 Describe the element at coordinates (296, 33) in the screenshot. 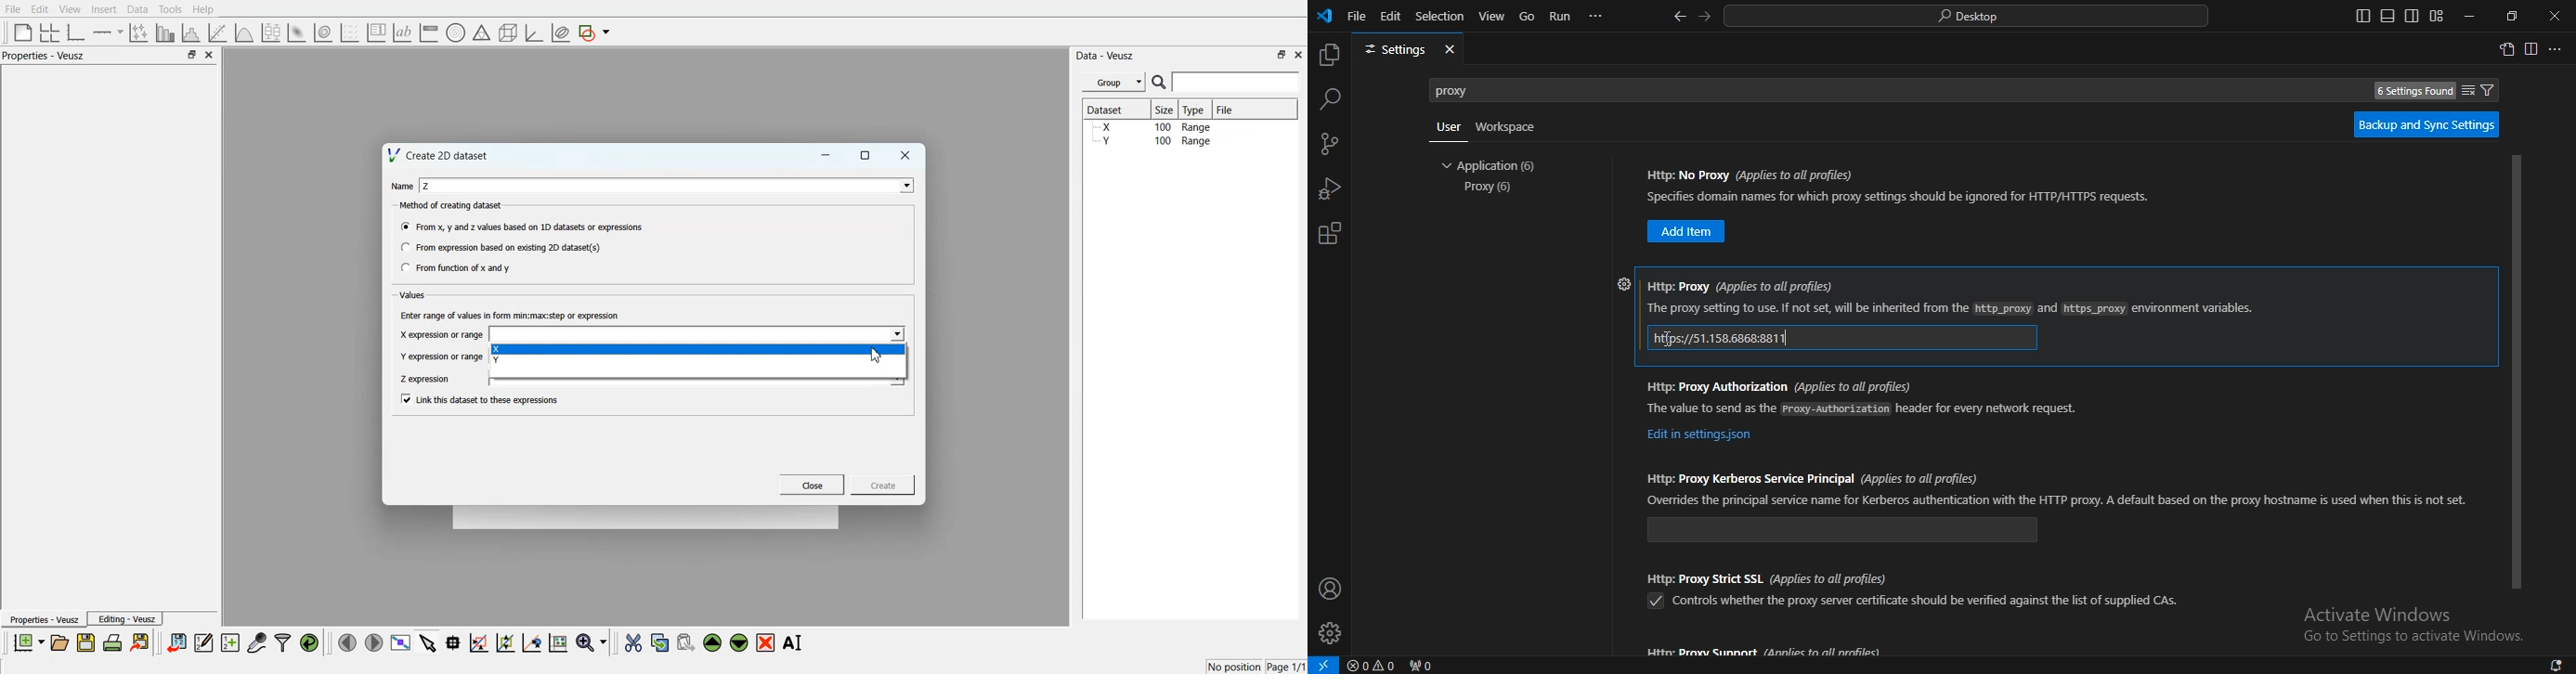

I see `3D Surface` at that location.